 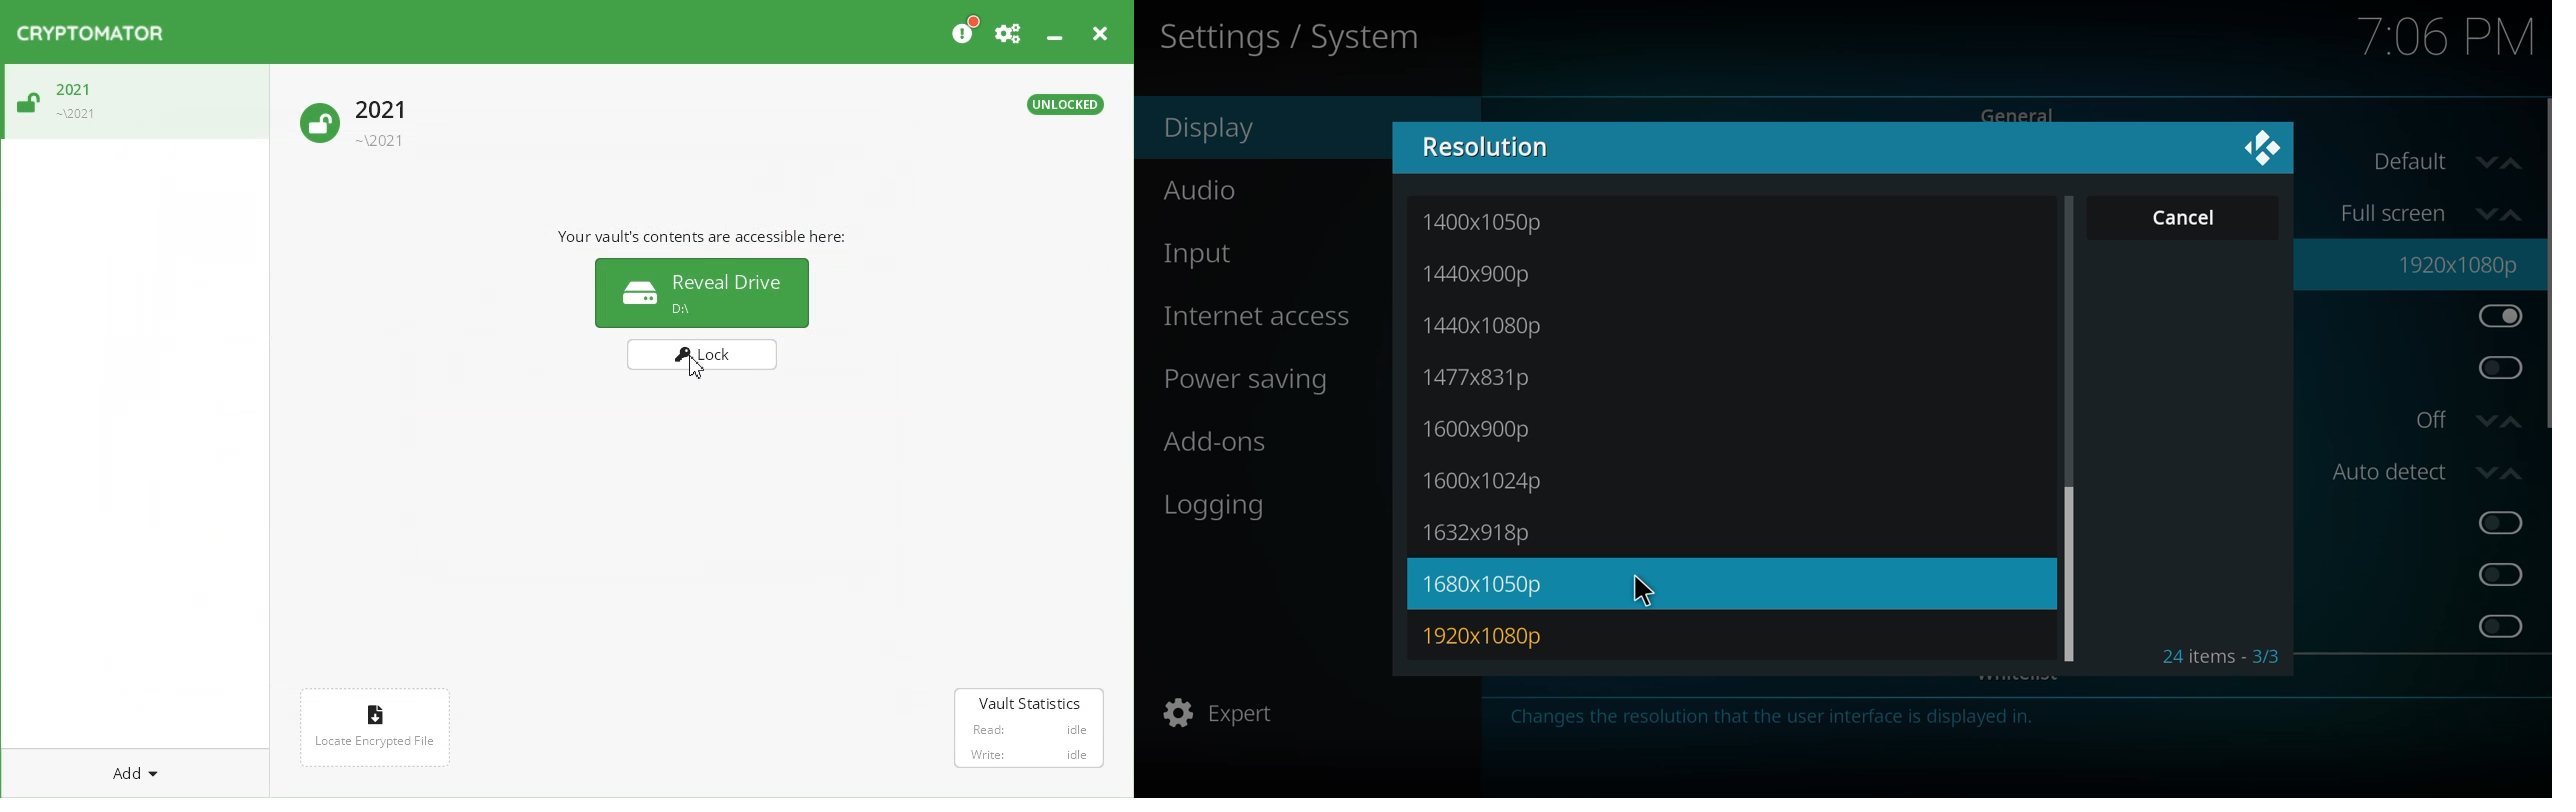 I want to click on 1680, so click(x=1489, y=587).